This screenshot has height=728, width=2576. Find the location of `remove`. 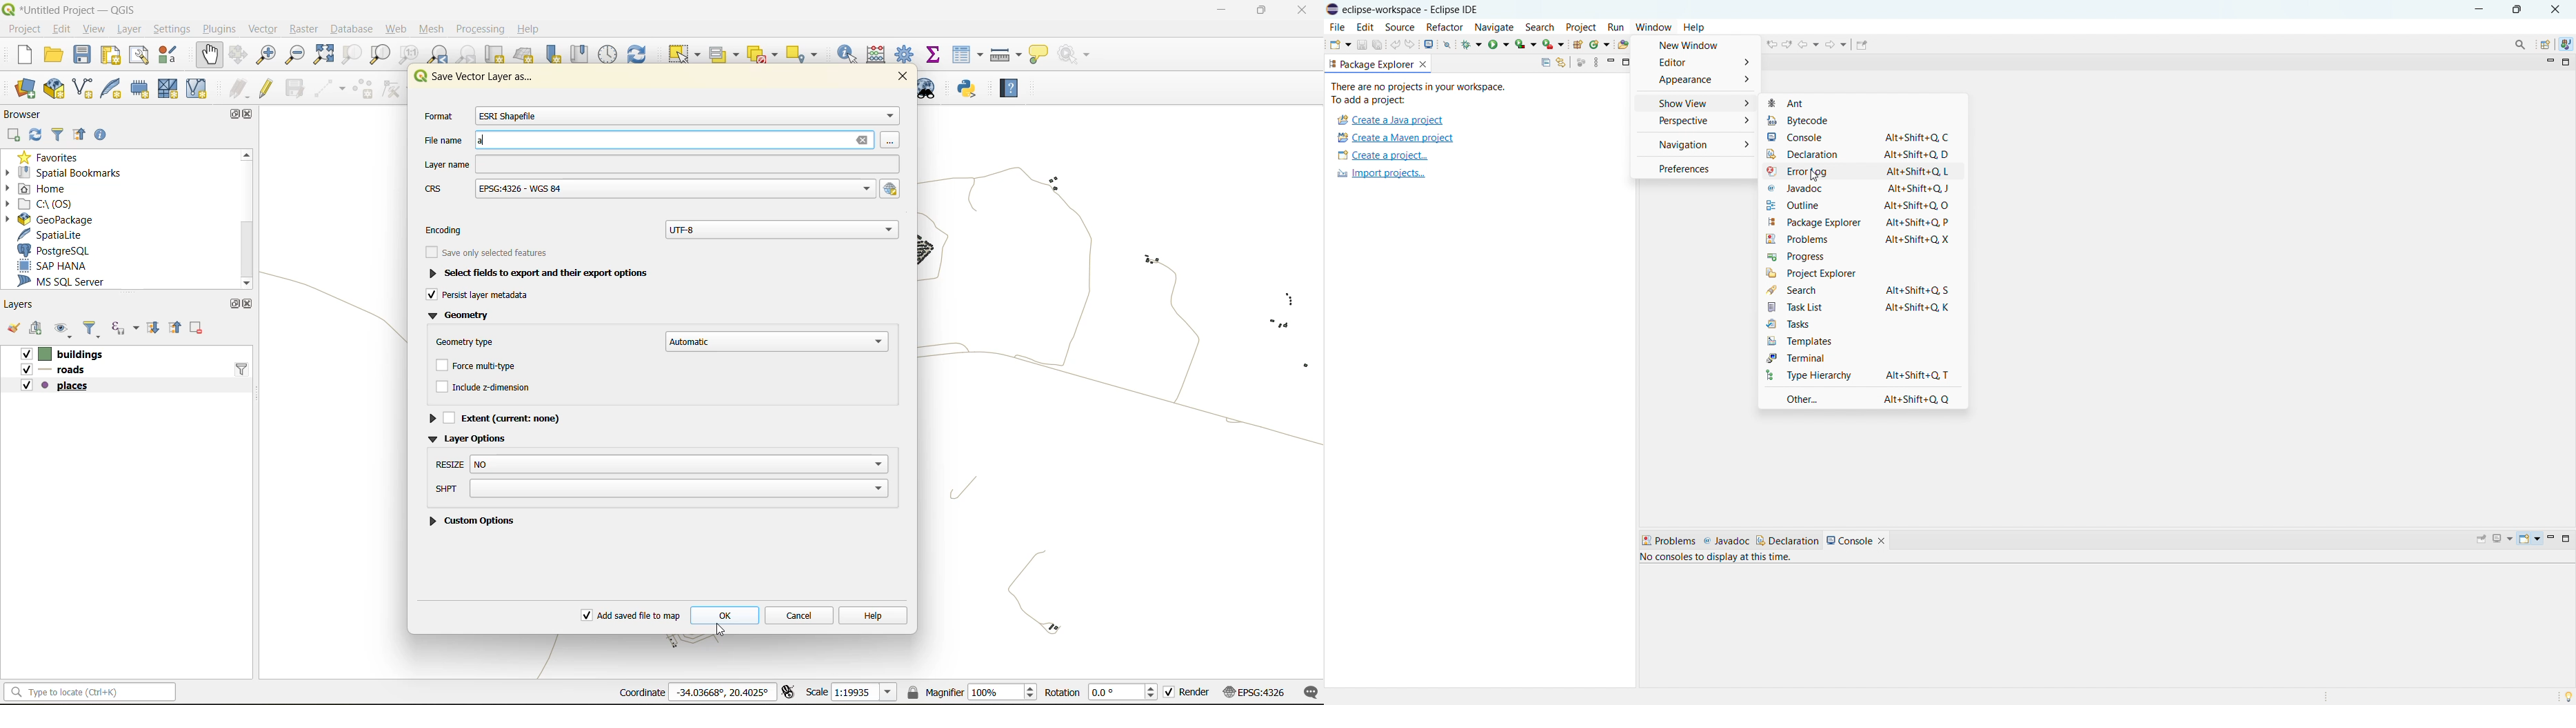

remove is located at coordinates (199, 329).